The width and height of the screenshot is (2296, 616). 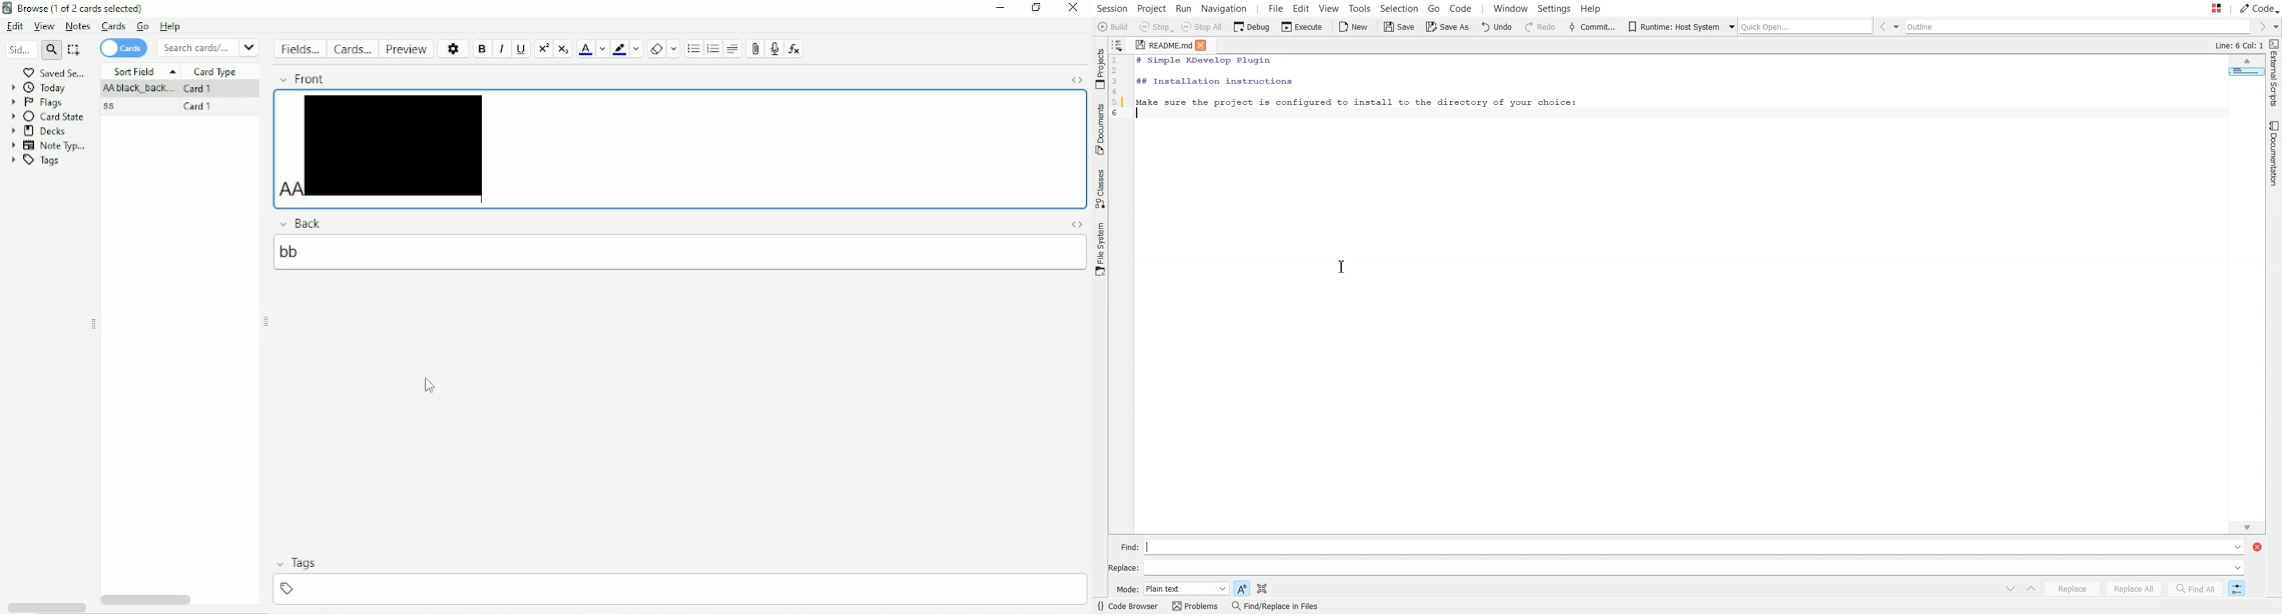 What do you see at coordinates (407, 50) in the screenshot?
I see `Preview` at bounding box center [407, 50].